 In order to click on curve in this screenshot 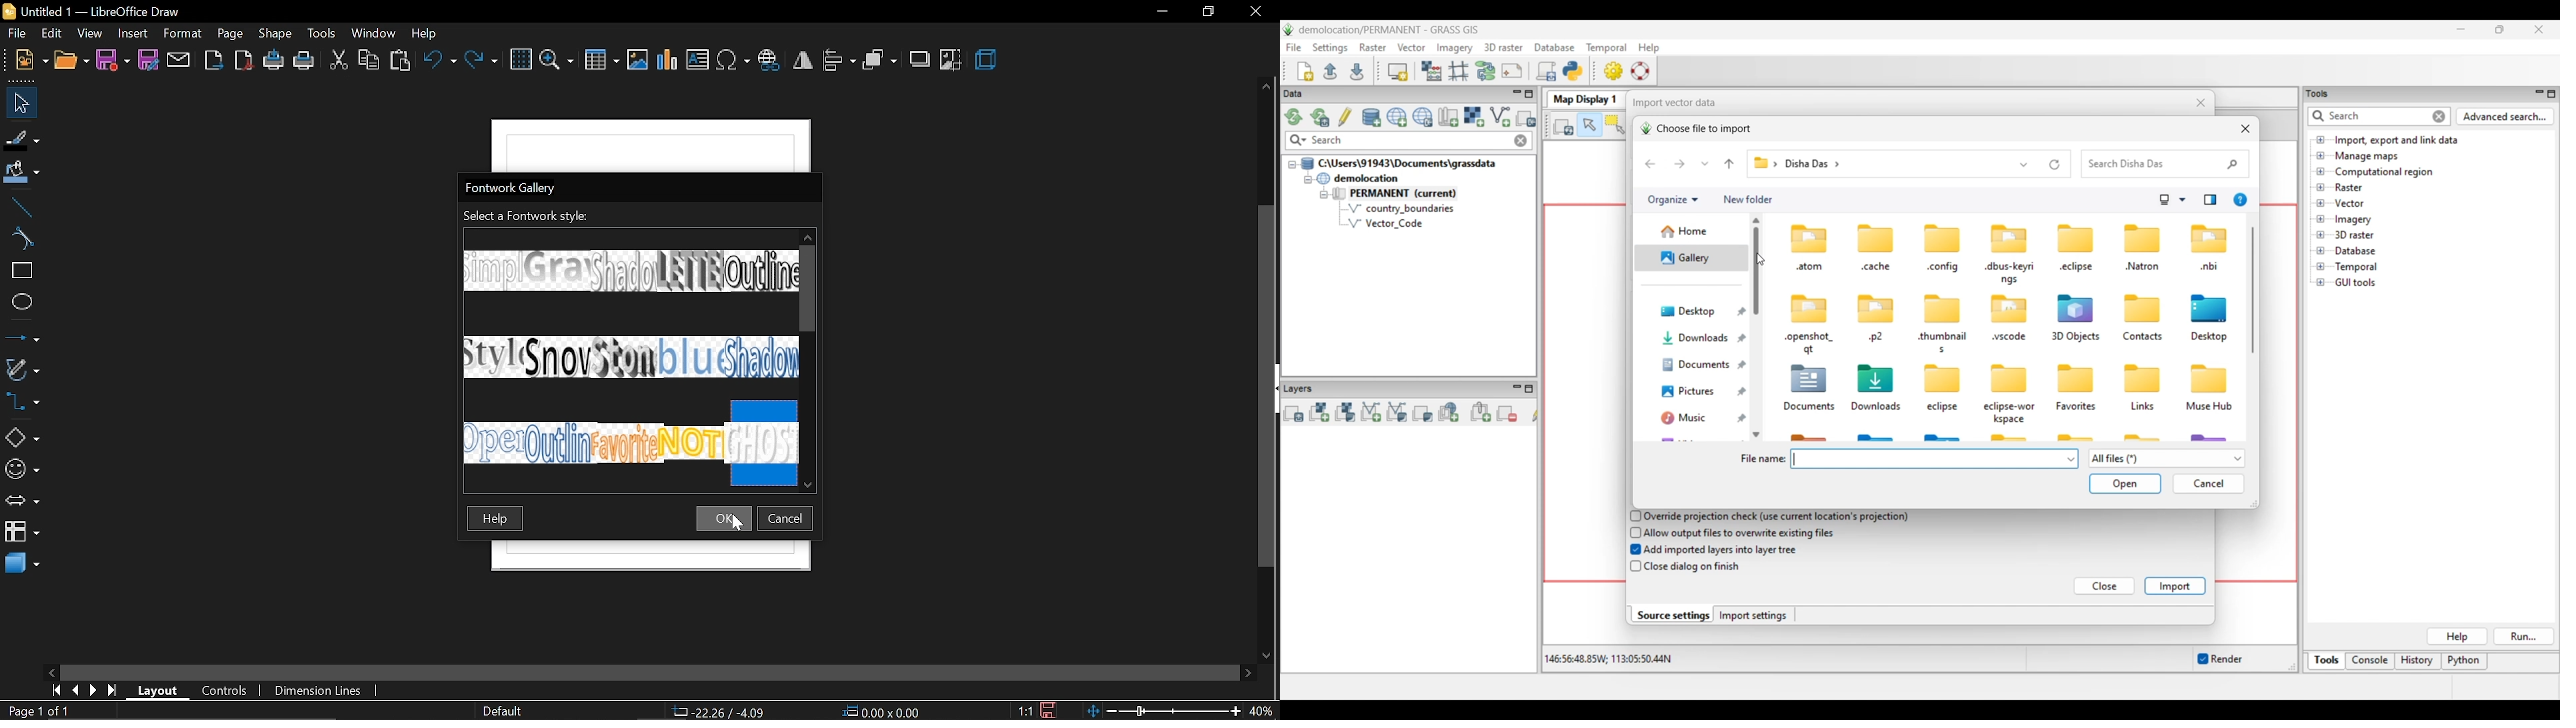, I will do `click(18, 240)`.